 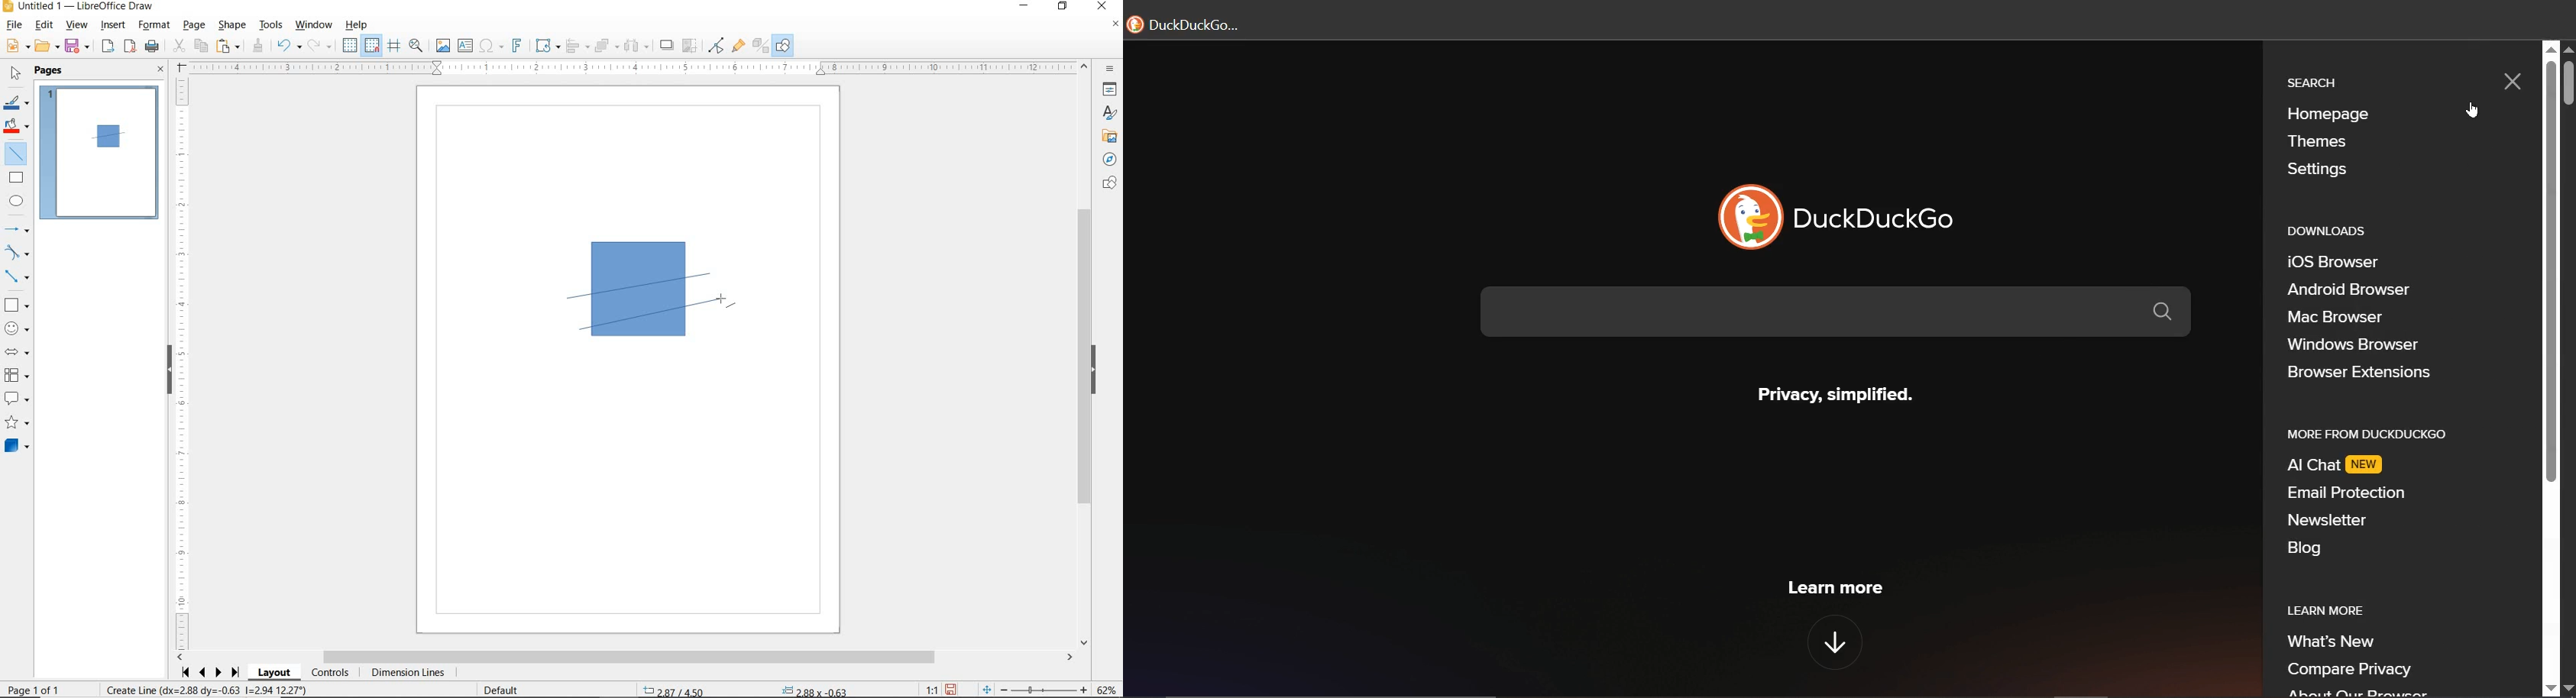 What do you see at coordinates (652, 287) in the screenshot?
I see `LINE` at bounding box center [652, 287].